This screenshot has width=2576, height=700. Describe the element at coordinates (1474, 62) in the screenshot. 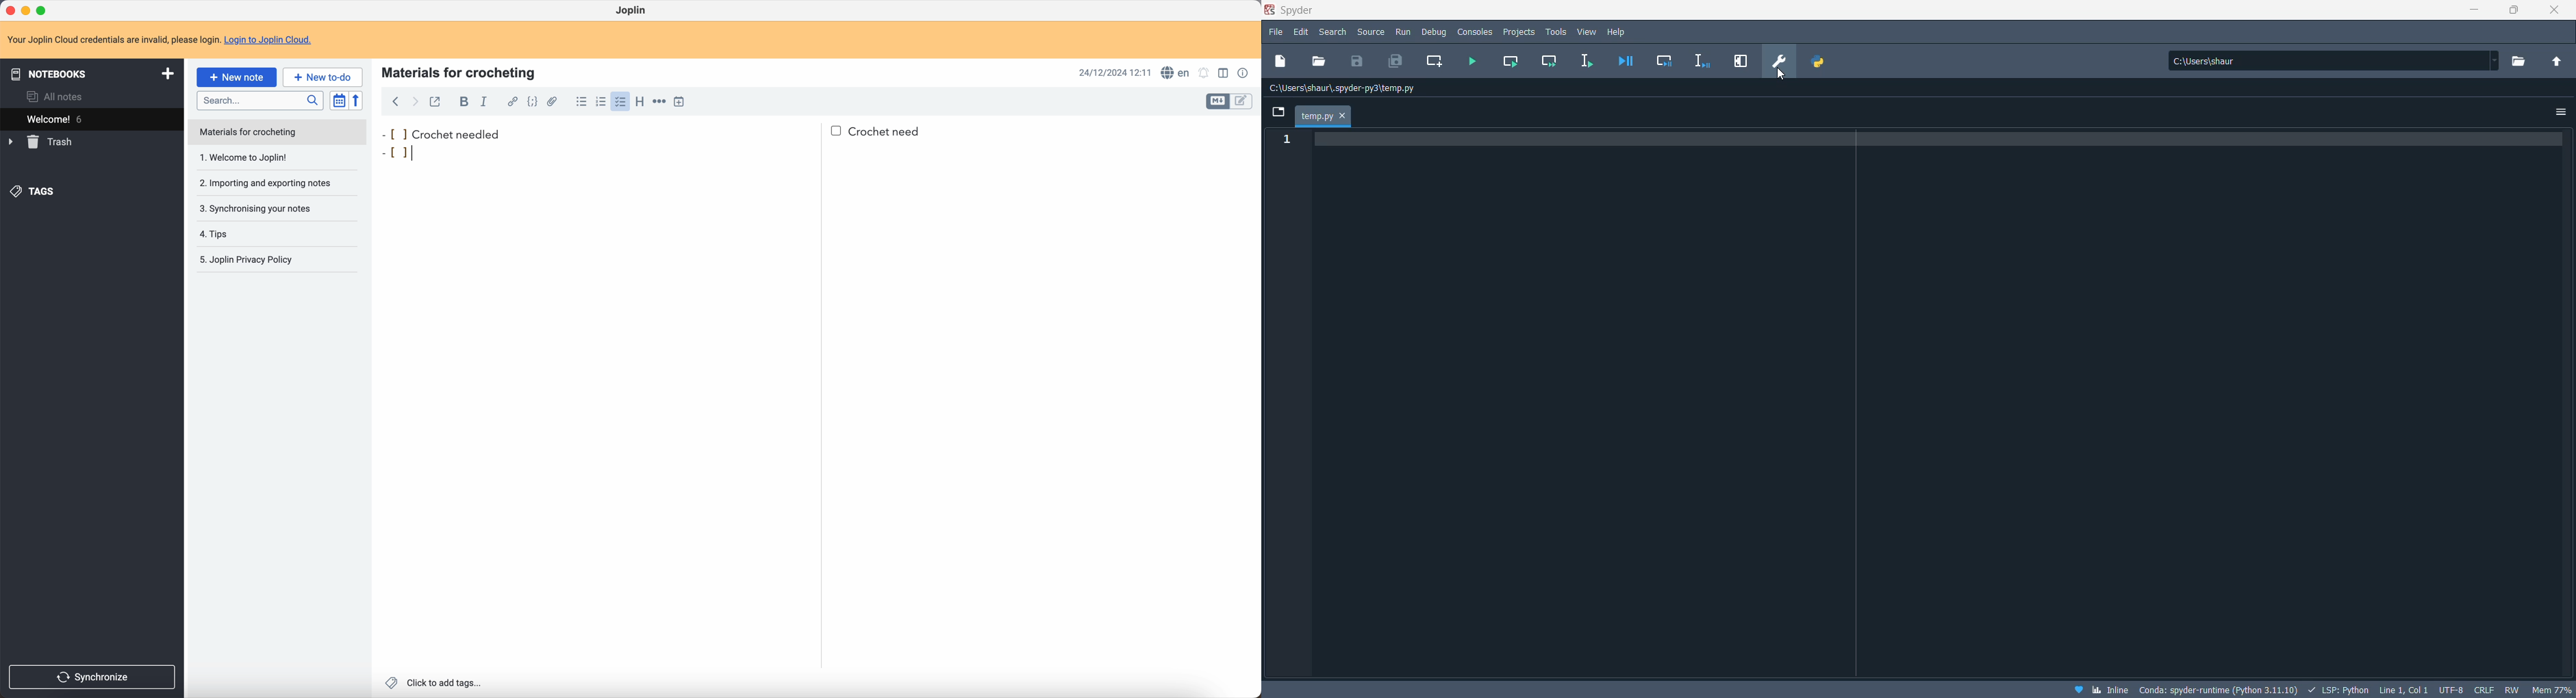

I see `run file` at that location.